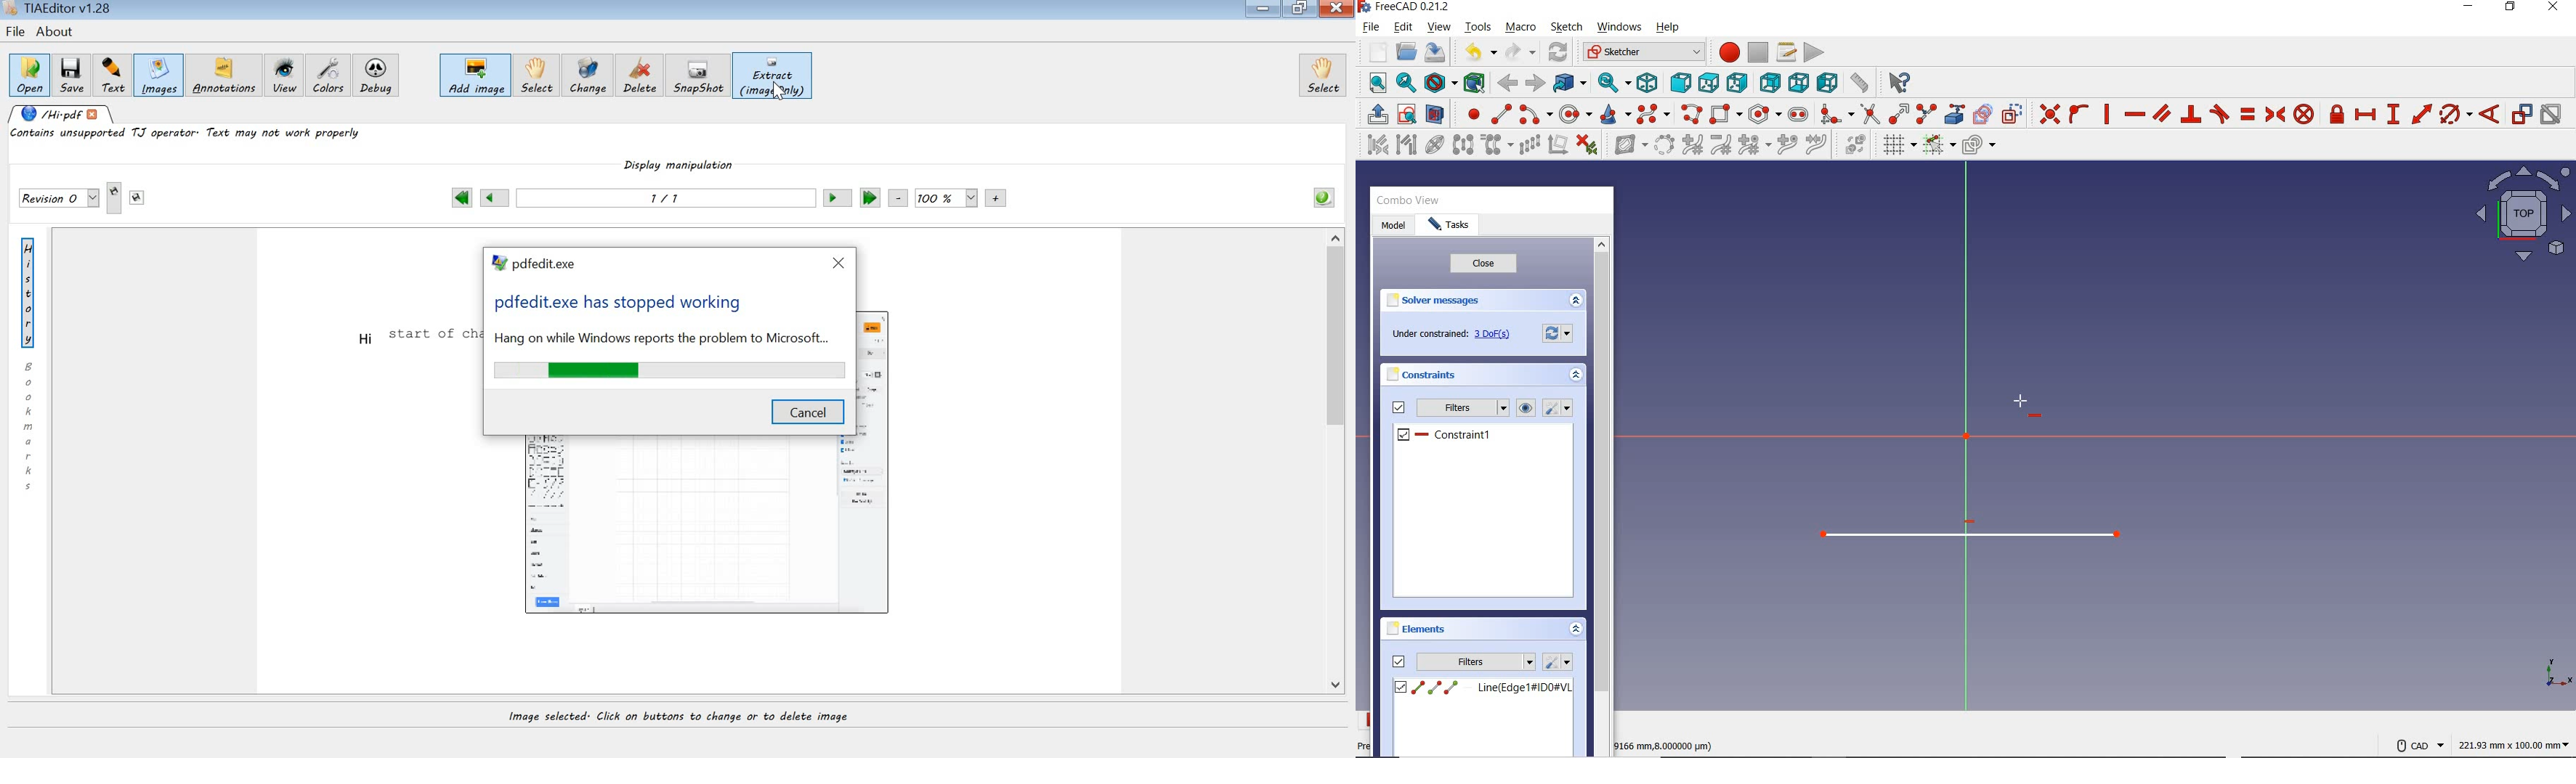  Describe the element at coordinates (1798, 114) in the screenshot. I see `CREATE SLOT` at that location.